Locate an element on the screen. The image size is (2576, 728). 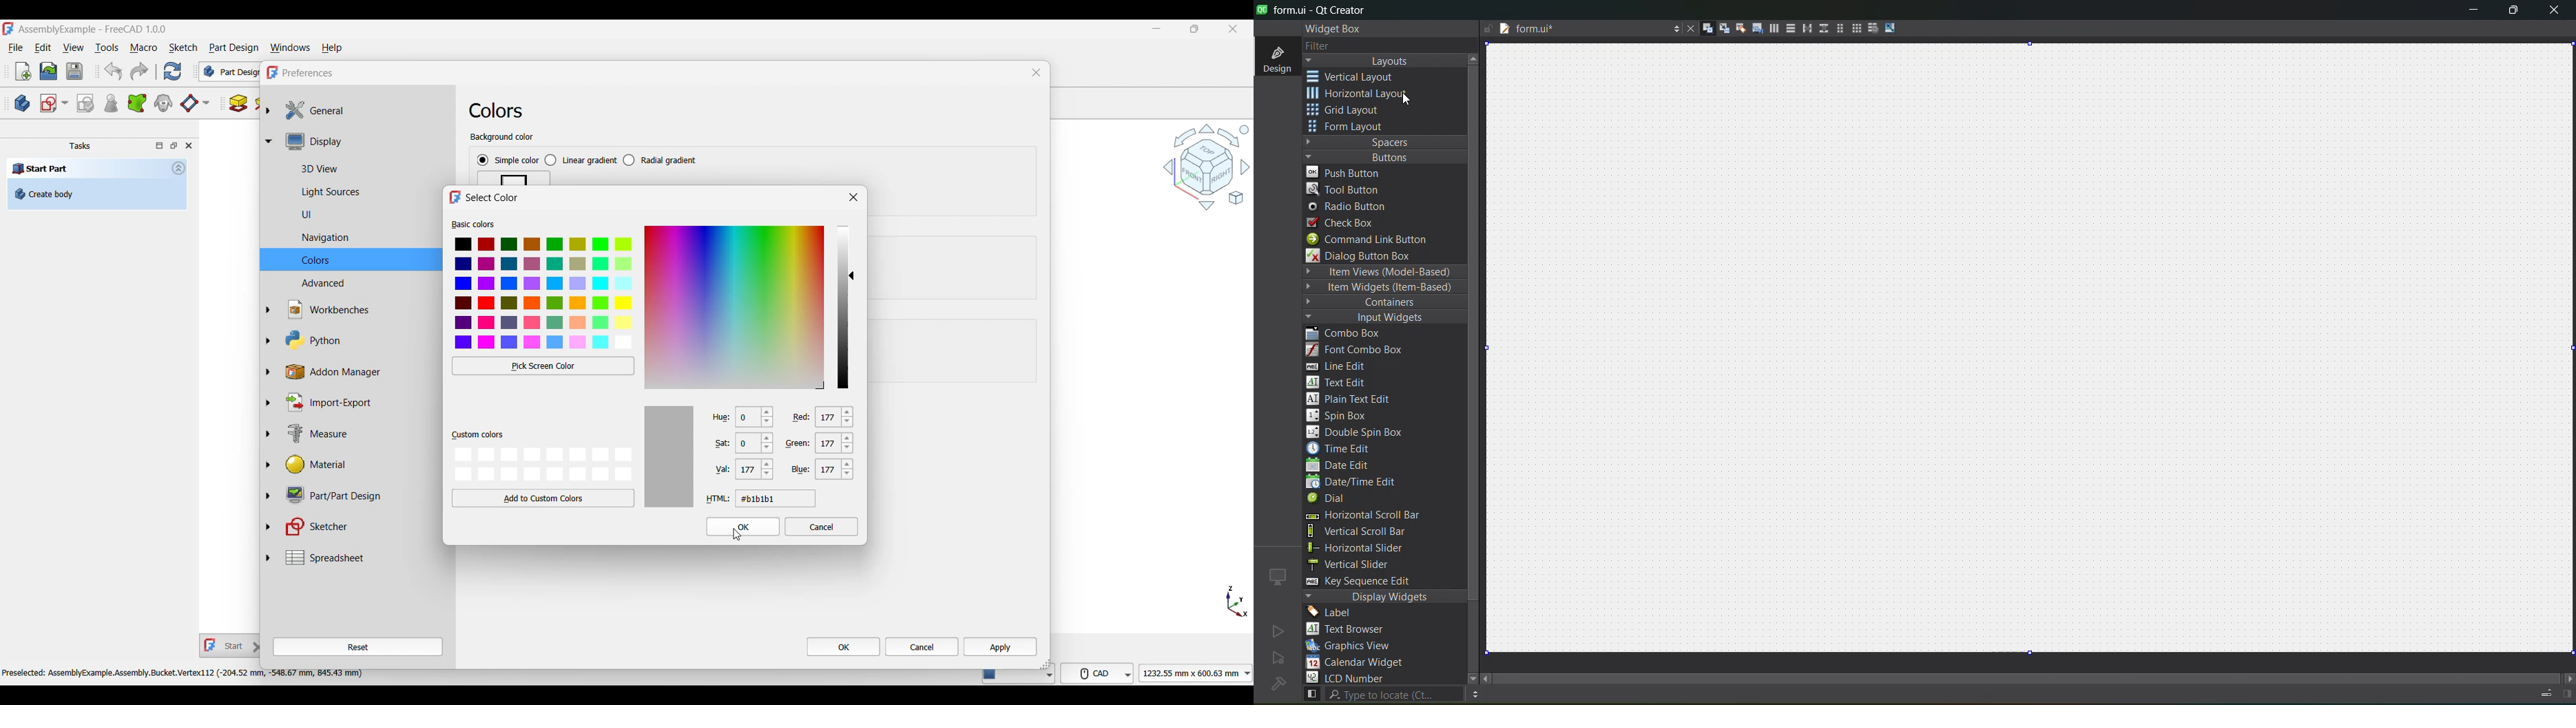
Help menu is located at coordinates (332, 48).